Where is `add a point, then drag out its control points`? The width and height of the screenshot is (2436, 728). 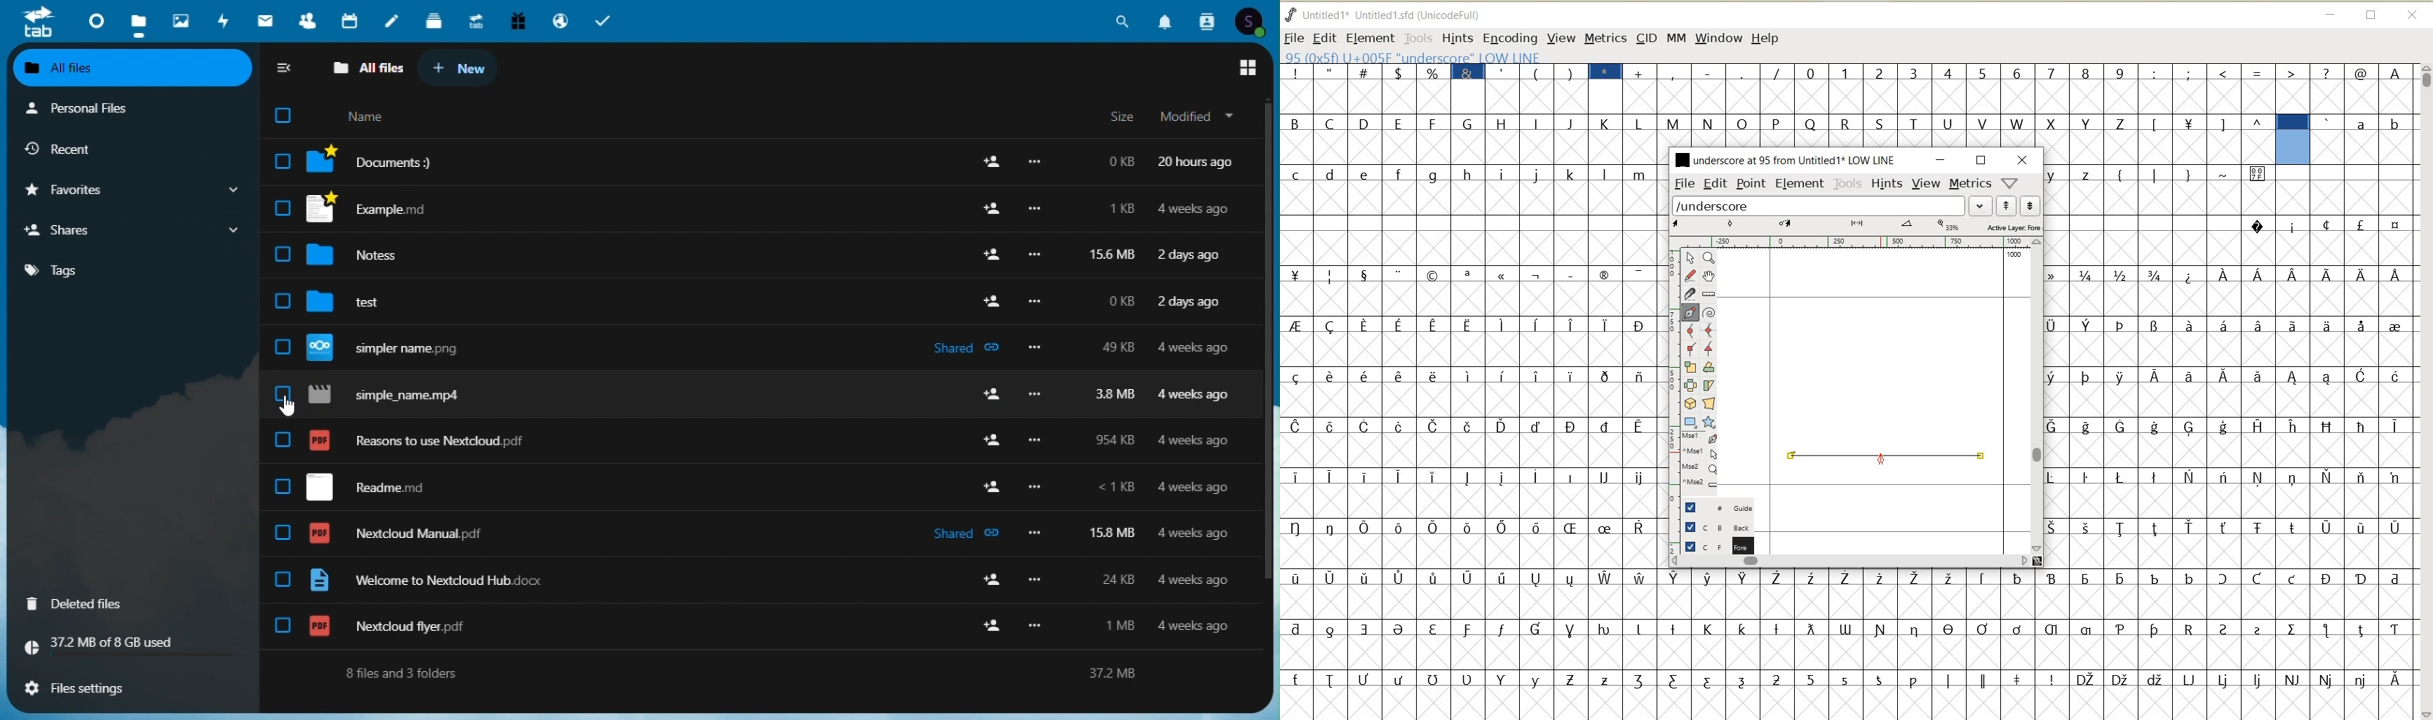
add a point, then drag out its control points is located at coordinates (1691, 313).